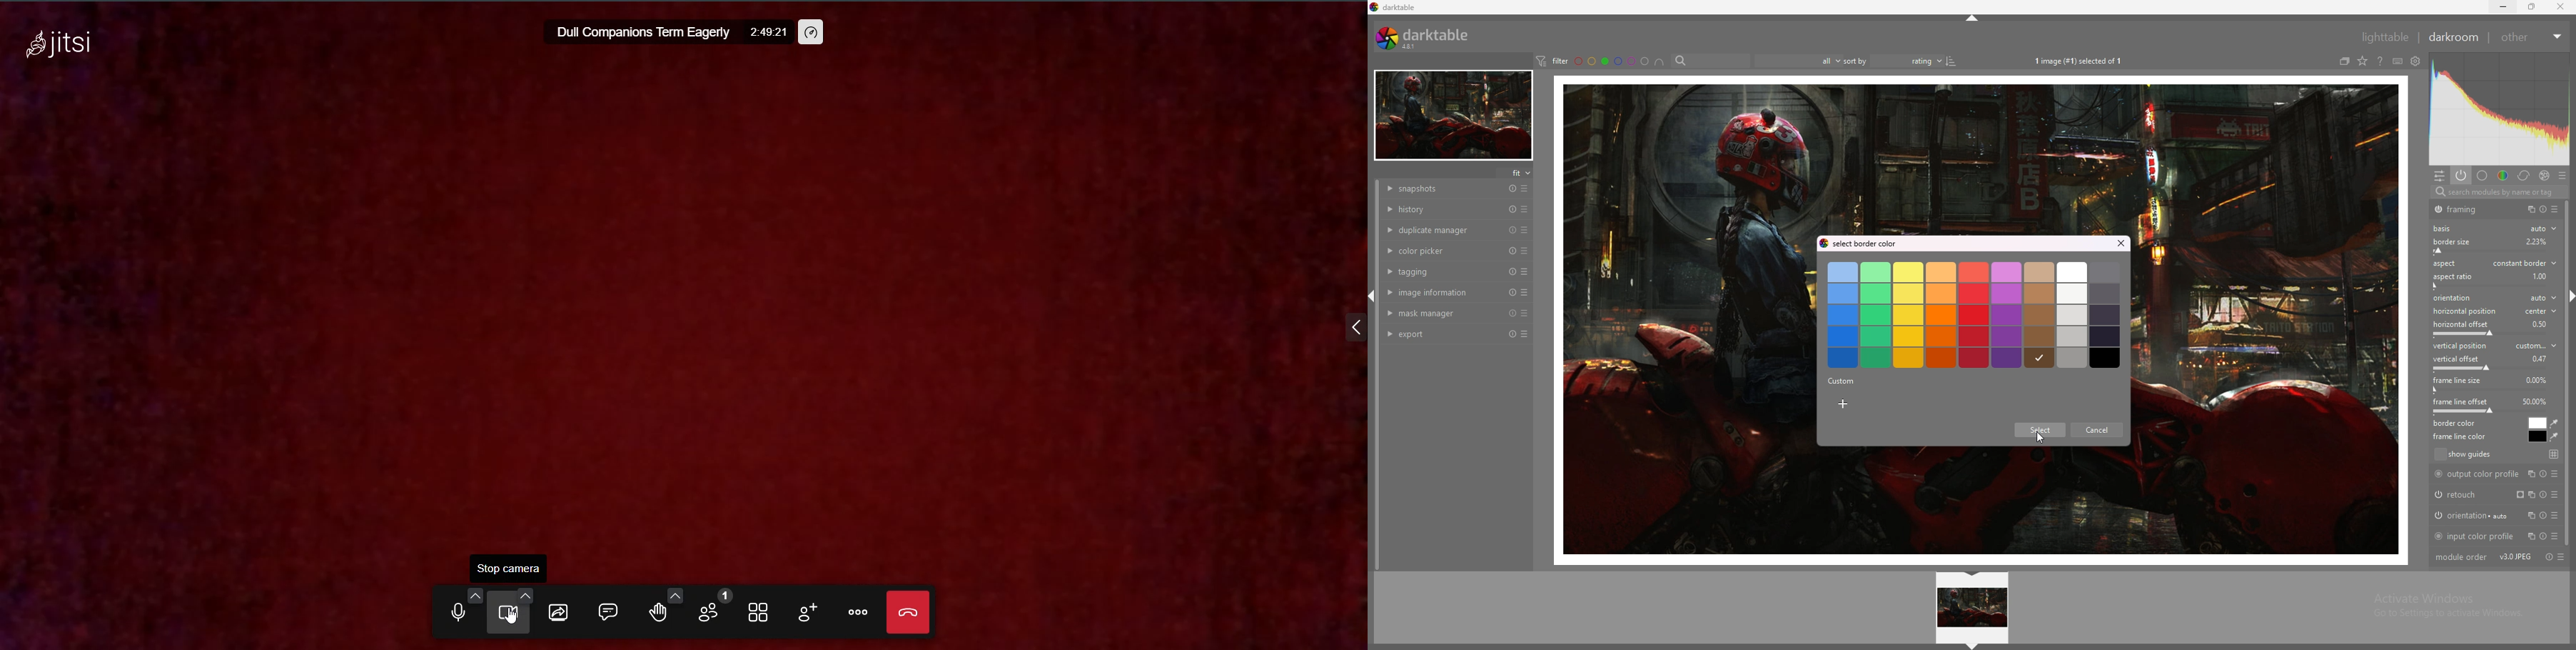 The width and height of the screenshot is (2576, 672). What do you see at coordinates (520, 595) in the screenshot?
I see `camera setting` at bounding box center [520, 595].